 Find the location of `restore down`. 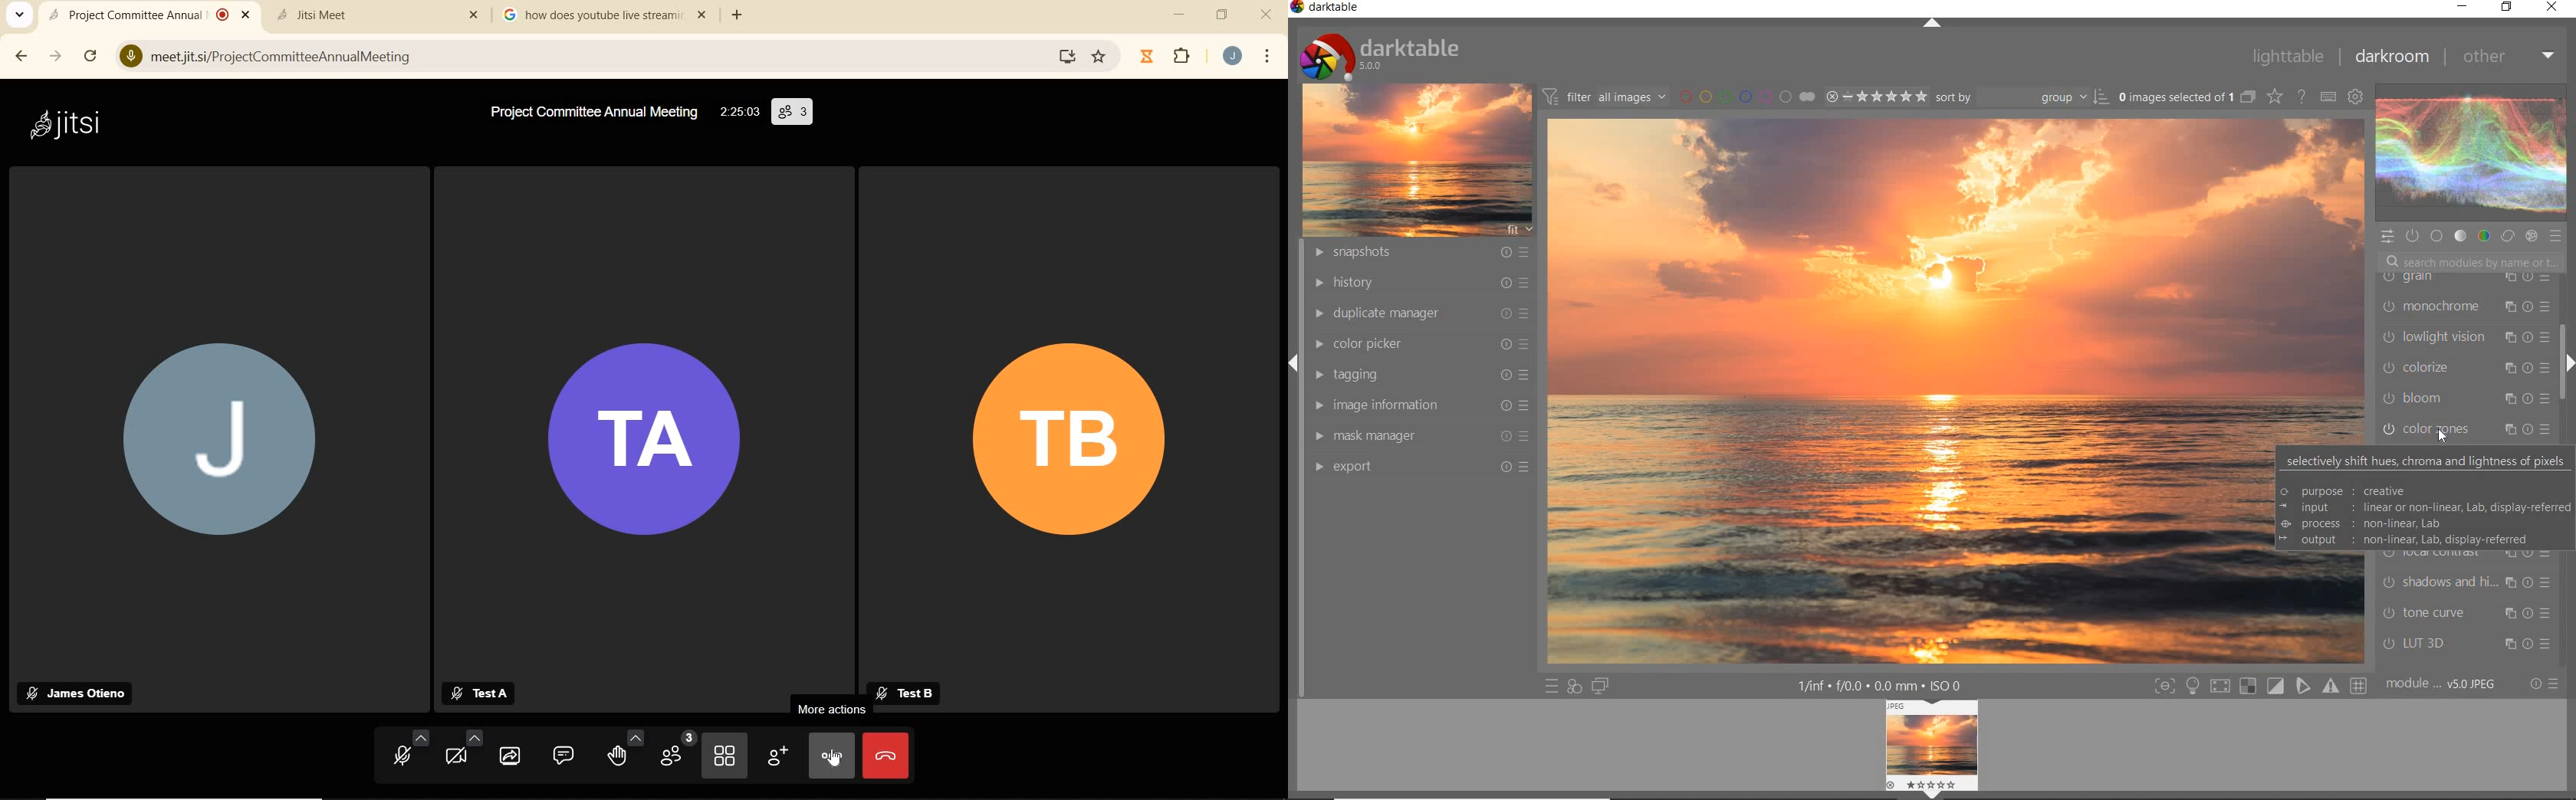

restore down is located at coordinates (1224, 15).